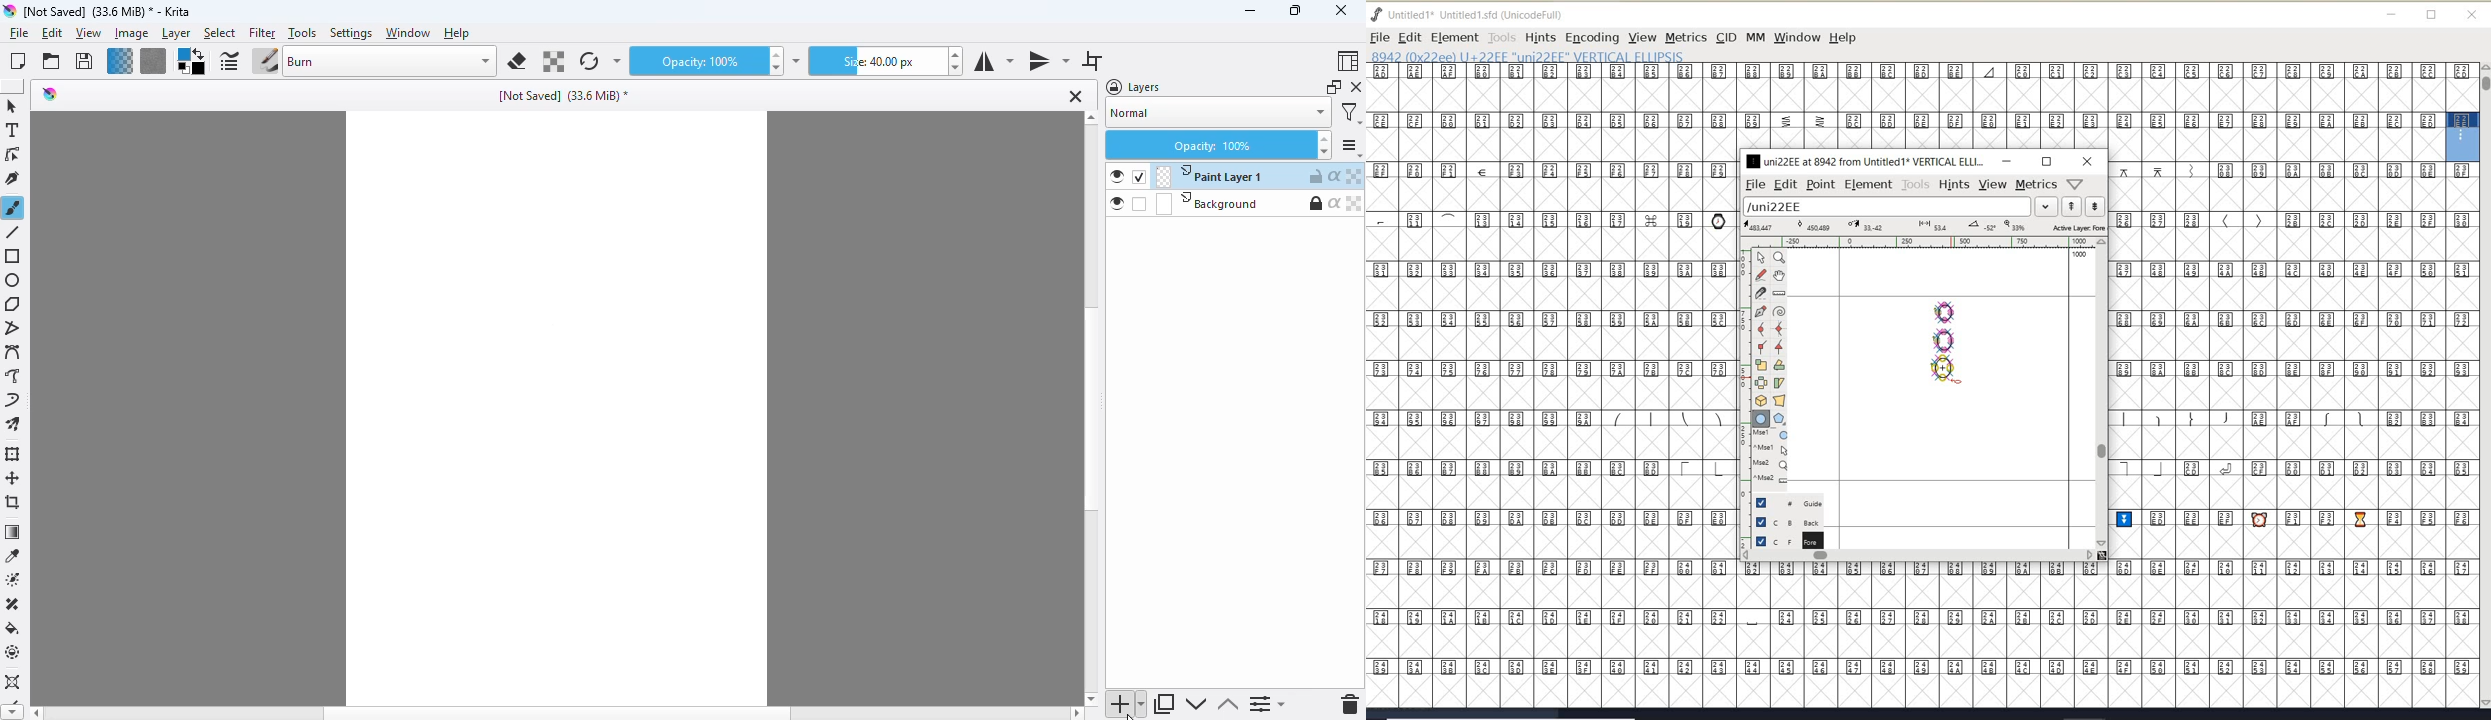 This screenshot has height=728, width=2492. What do you see at coordinates (1117, 203) in the screenshot?
I see `visibility` at bounding box center [1117, 203].